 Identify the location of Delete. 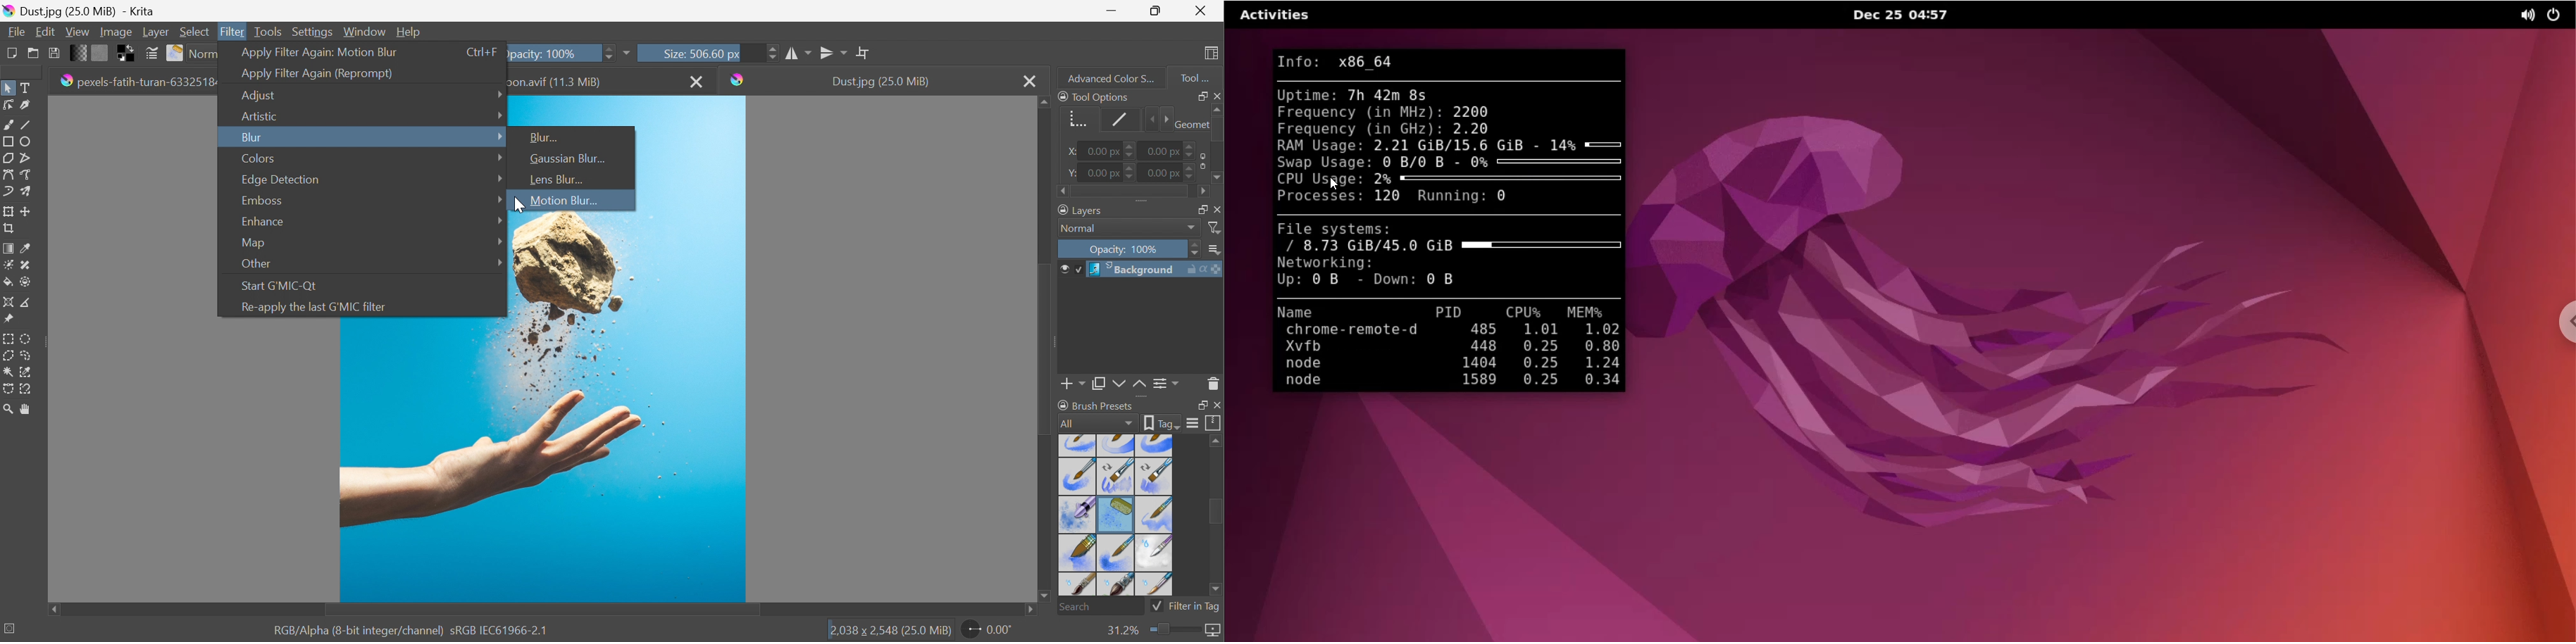
(1213, 383).